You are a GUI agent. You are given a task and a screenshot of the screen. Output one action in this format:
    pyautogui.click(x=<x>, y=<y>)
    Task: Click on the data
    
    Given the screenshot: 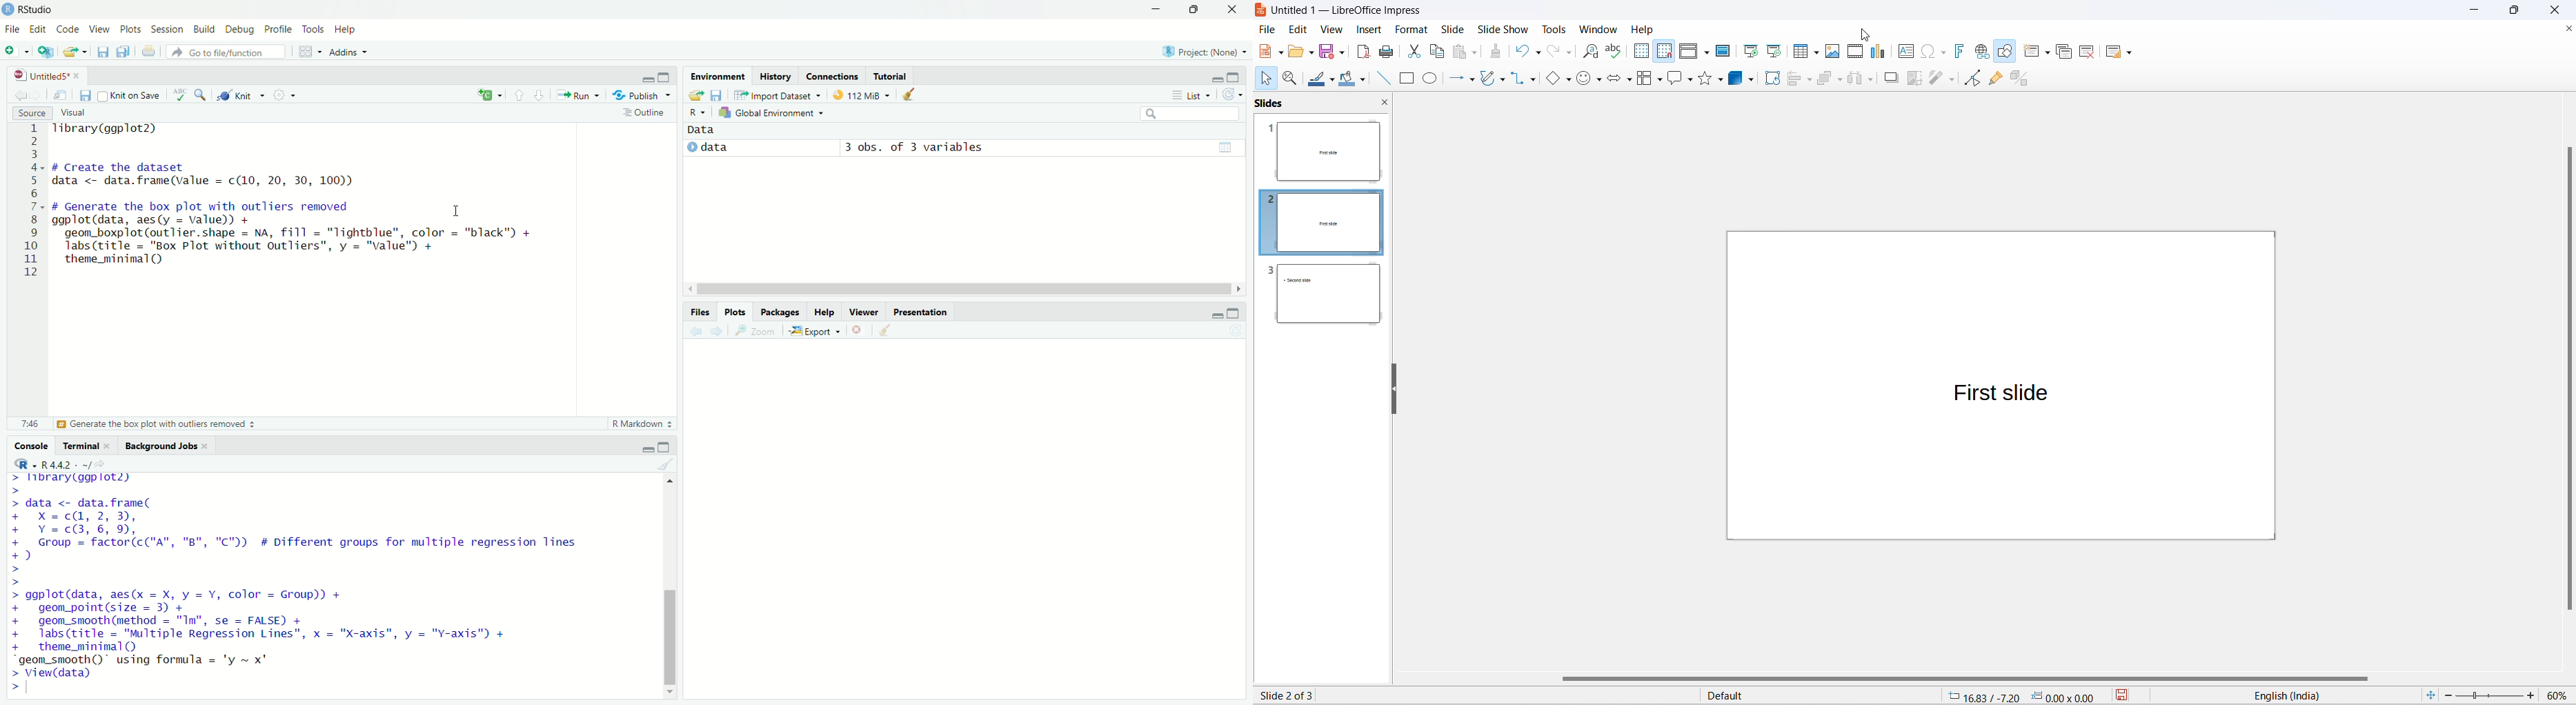 What is the action you would take?
    pyautogui.click(x=710, y=130)
    